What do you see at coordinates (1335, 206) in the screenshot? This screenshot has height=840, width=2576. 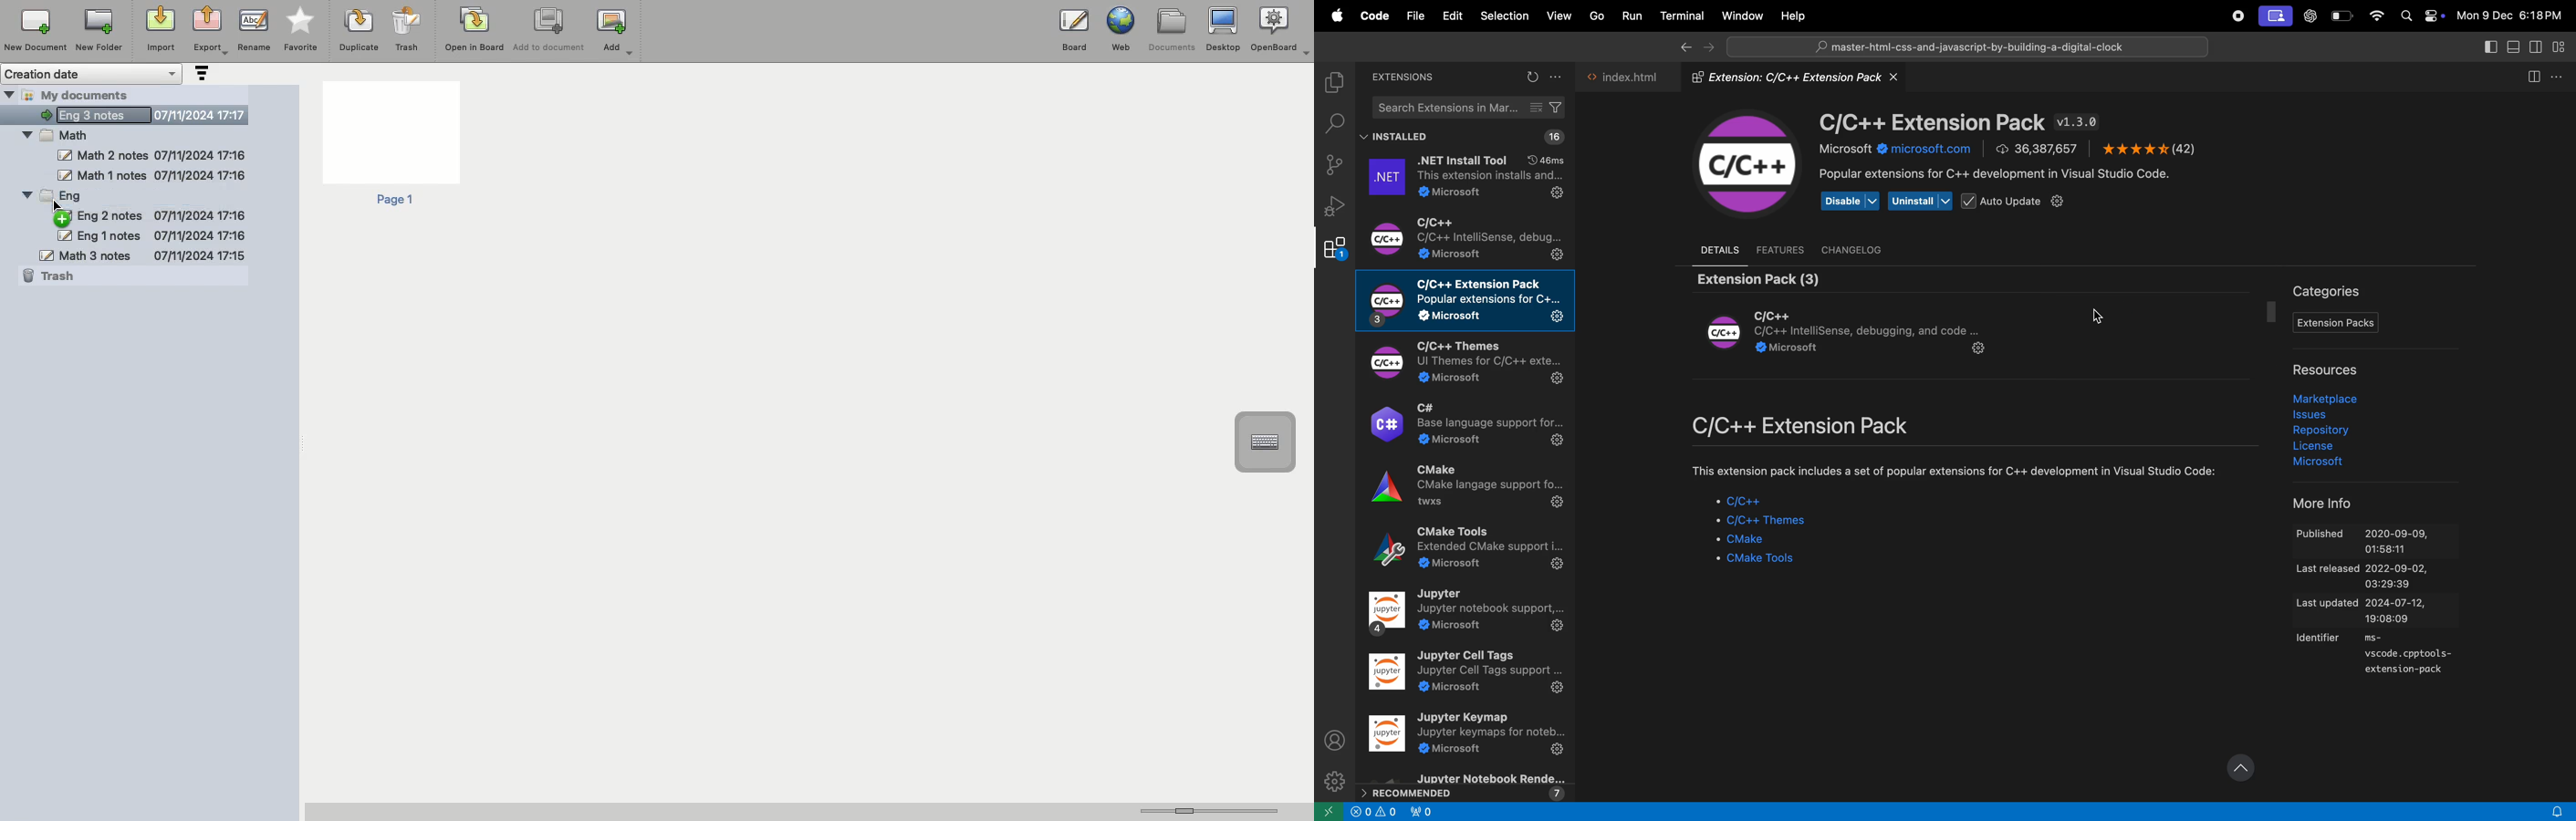 I see `debug` at bounding box center [1335, 206].